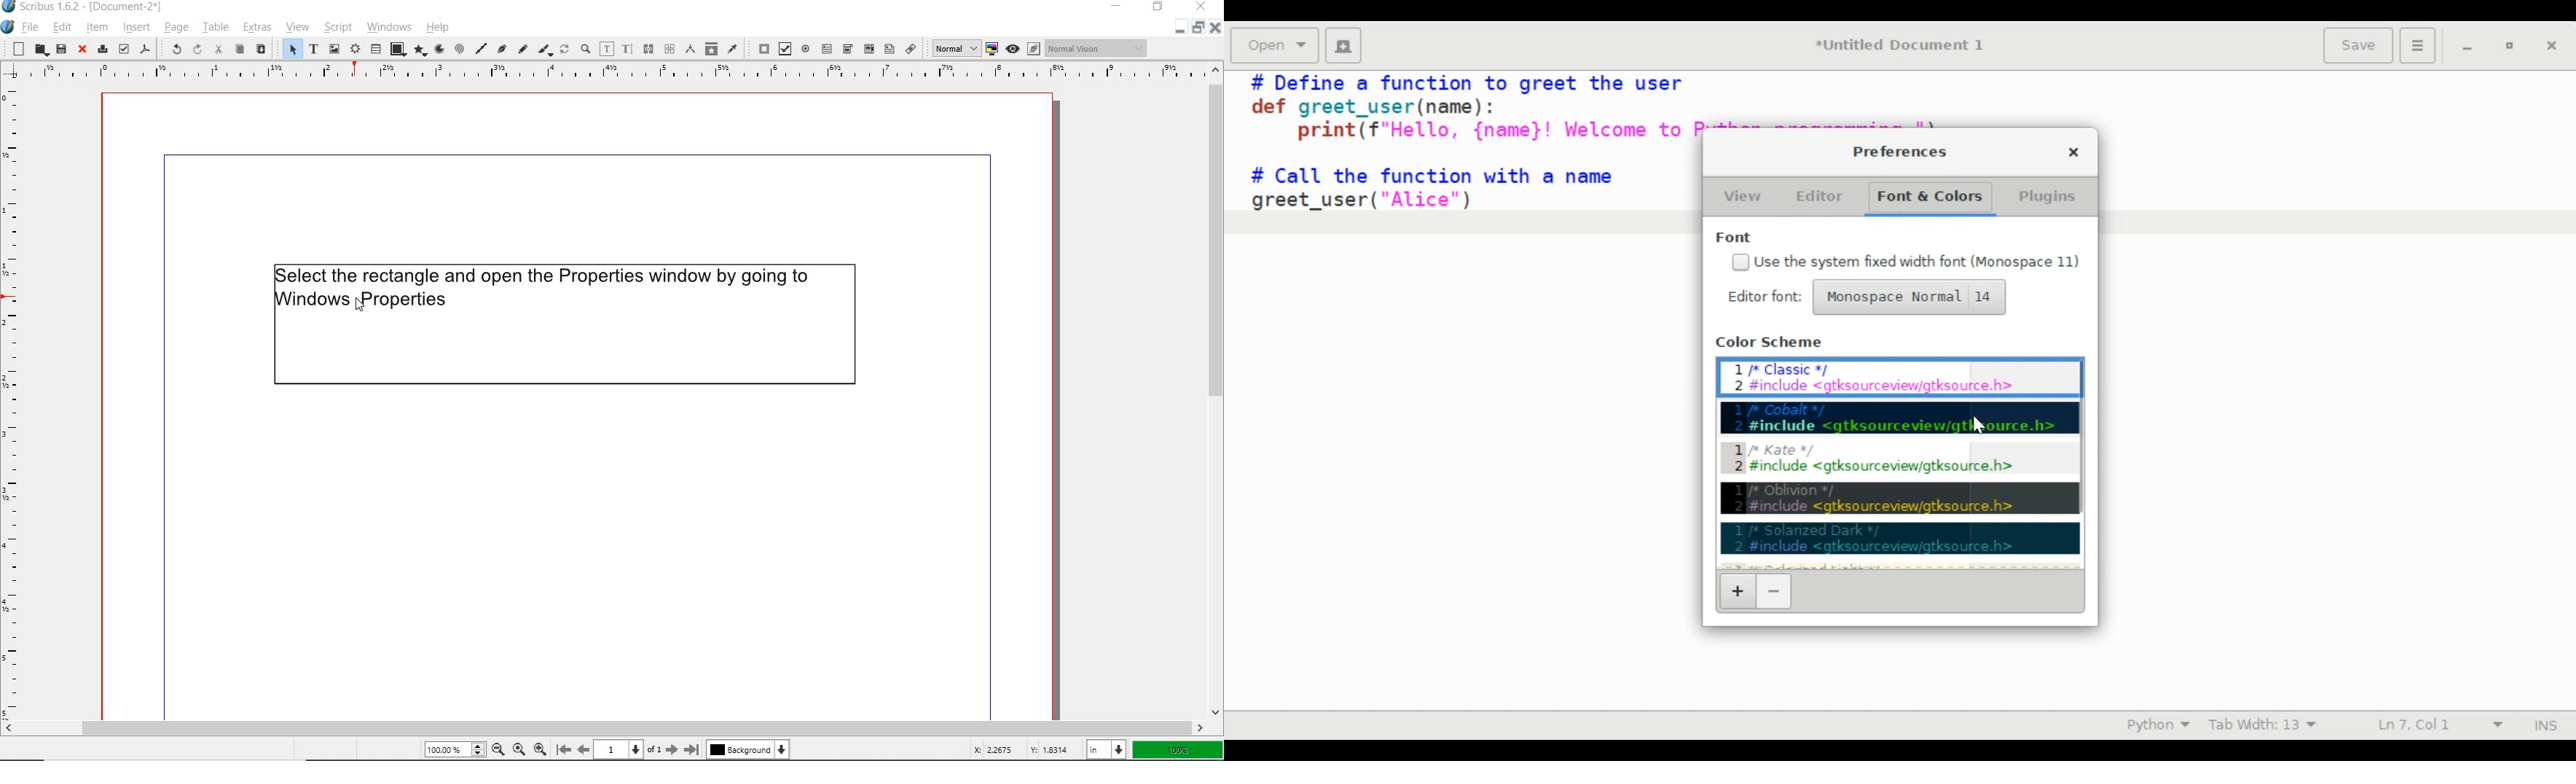  I want to click on pdf push button, so click(760, 47).